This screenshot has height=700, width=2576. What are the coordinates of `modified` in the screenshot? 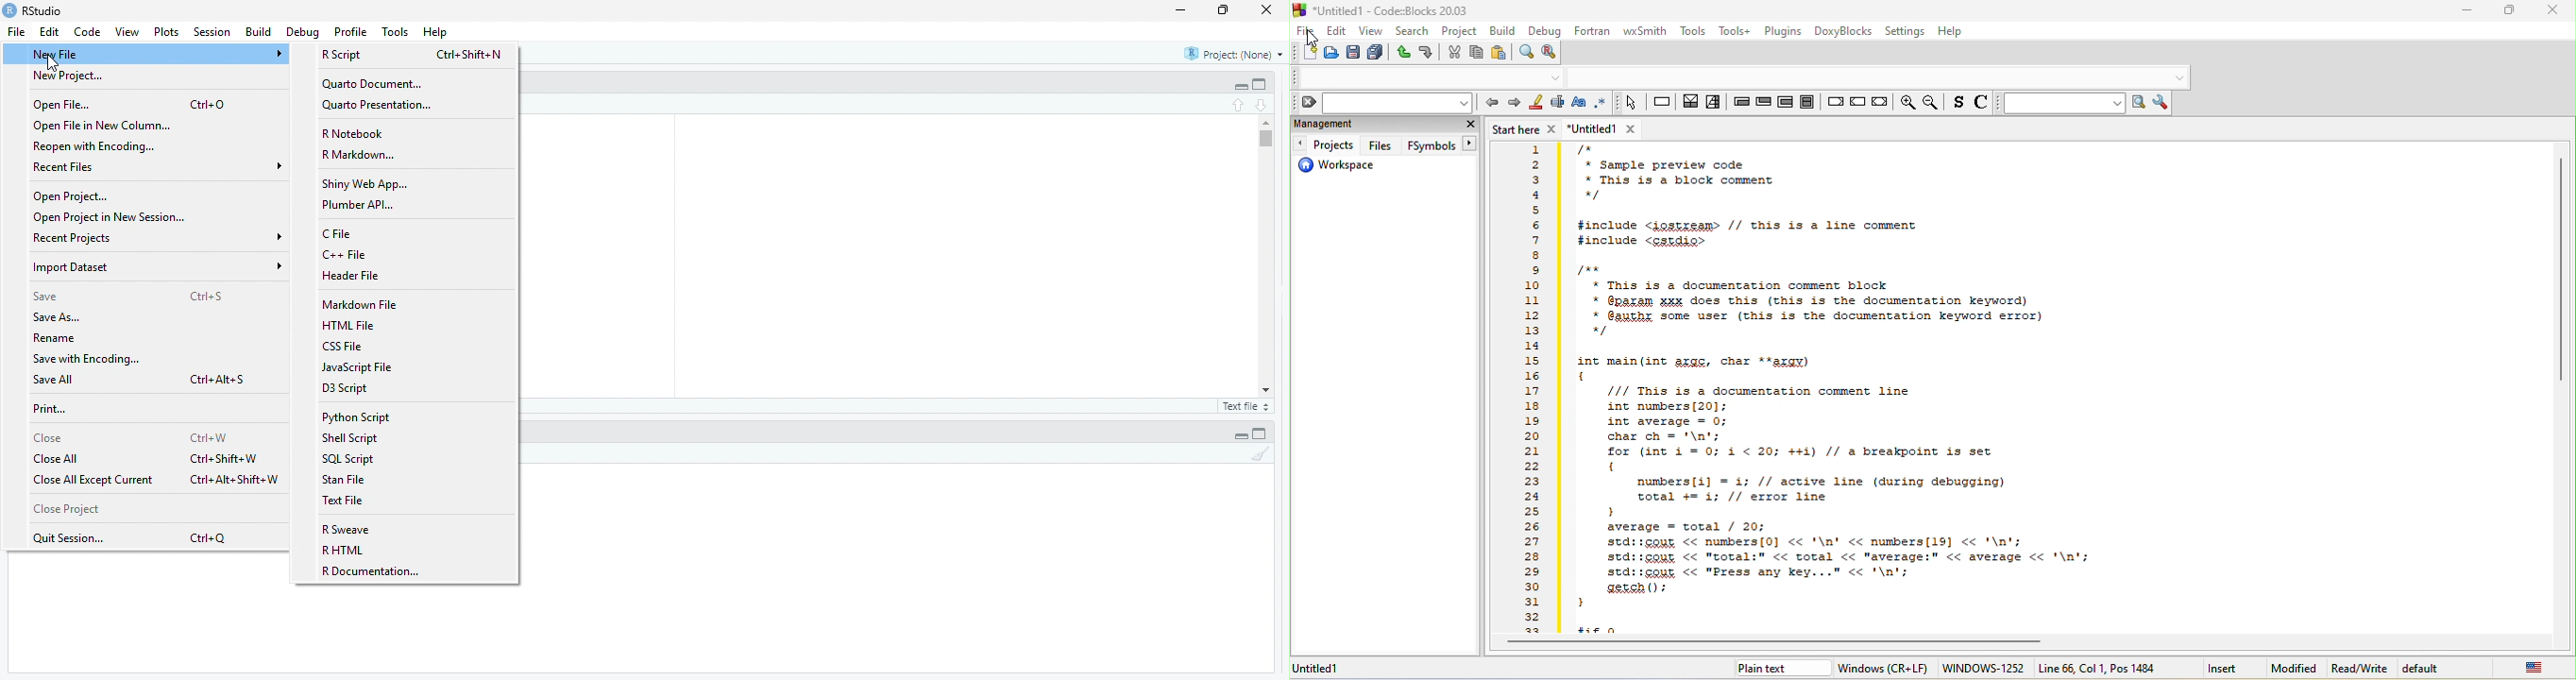 It's located at (2297, 669).